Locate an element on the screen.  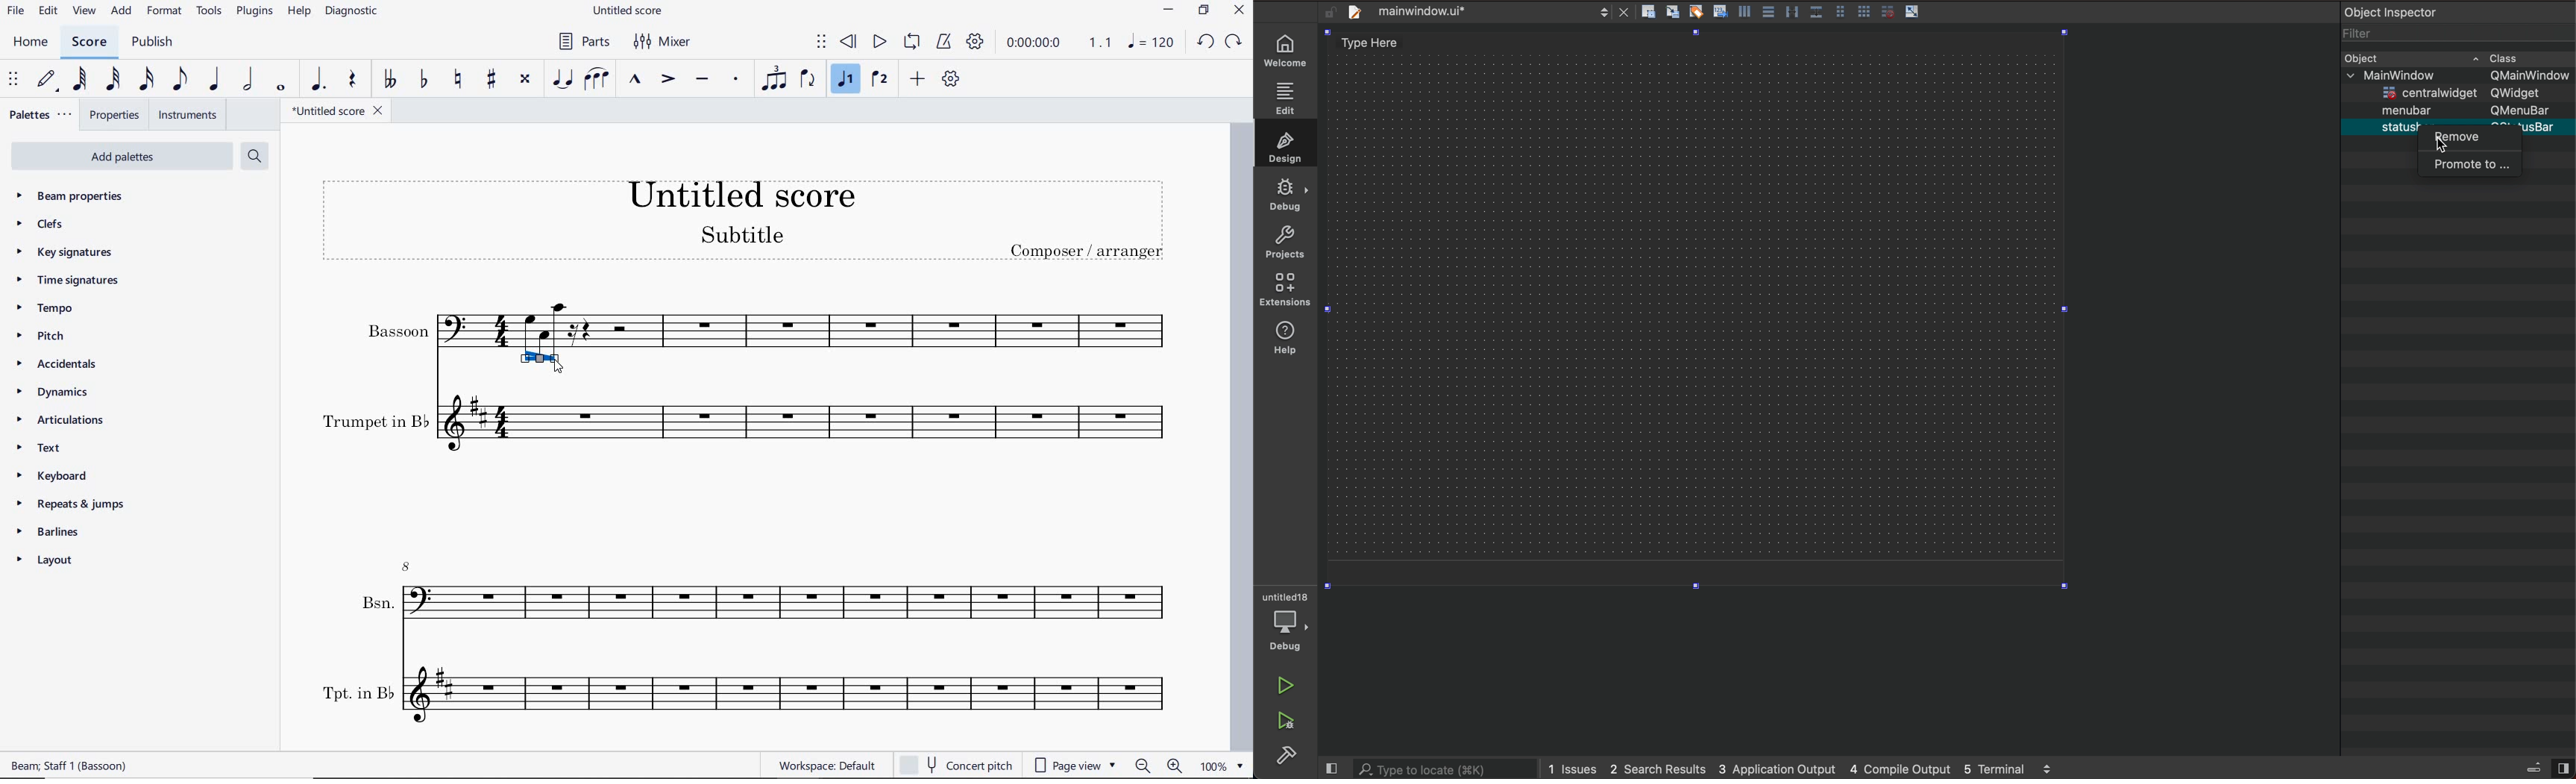
layout is located at coordinates (47, 561).